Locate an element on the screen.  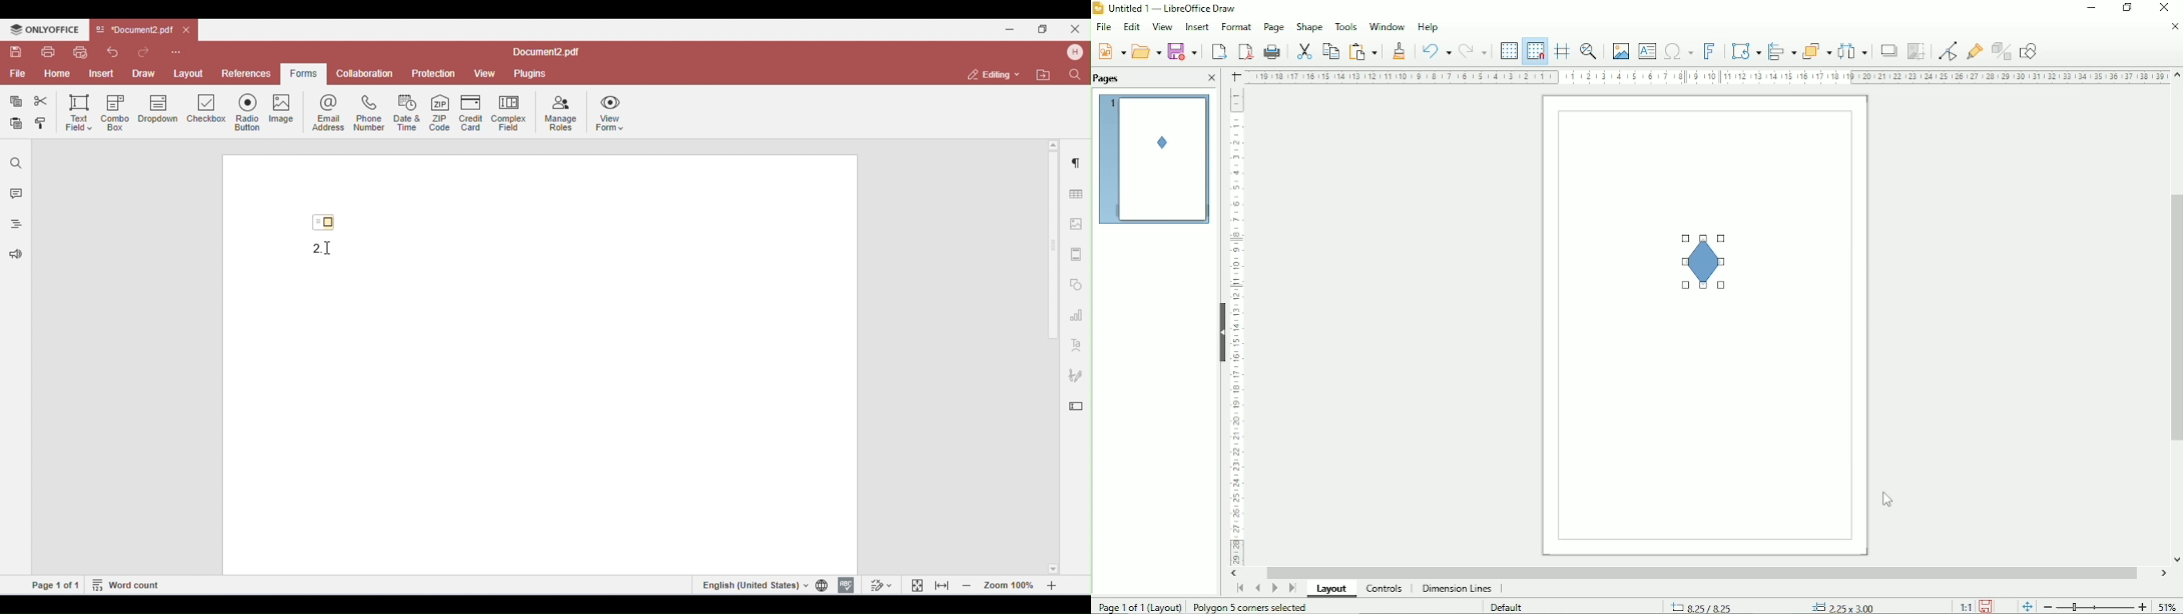
Edit is located at coordinates (1131, 27).